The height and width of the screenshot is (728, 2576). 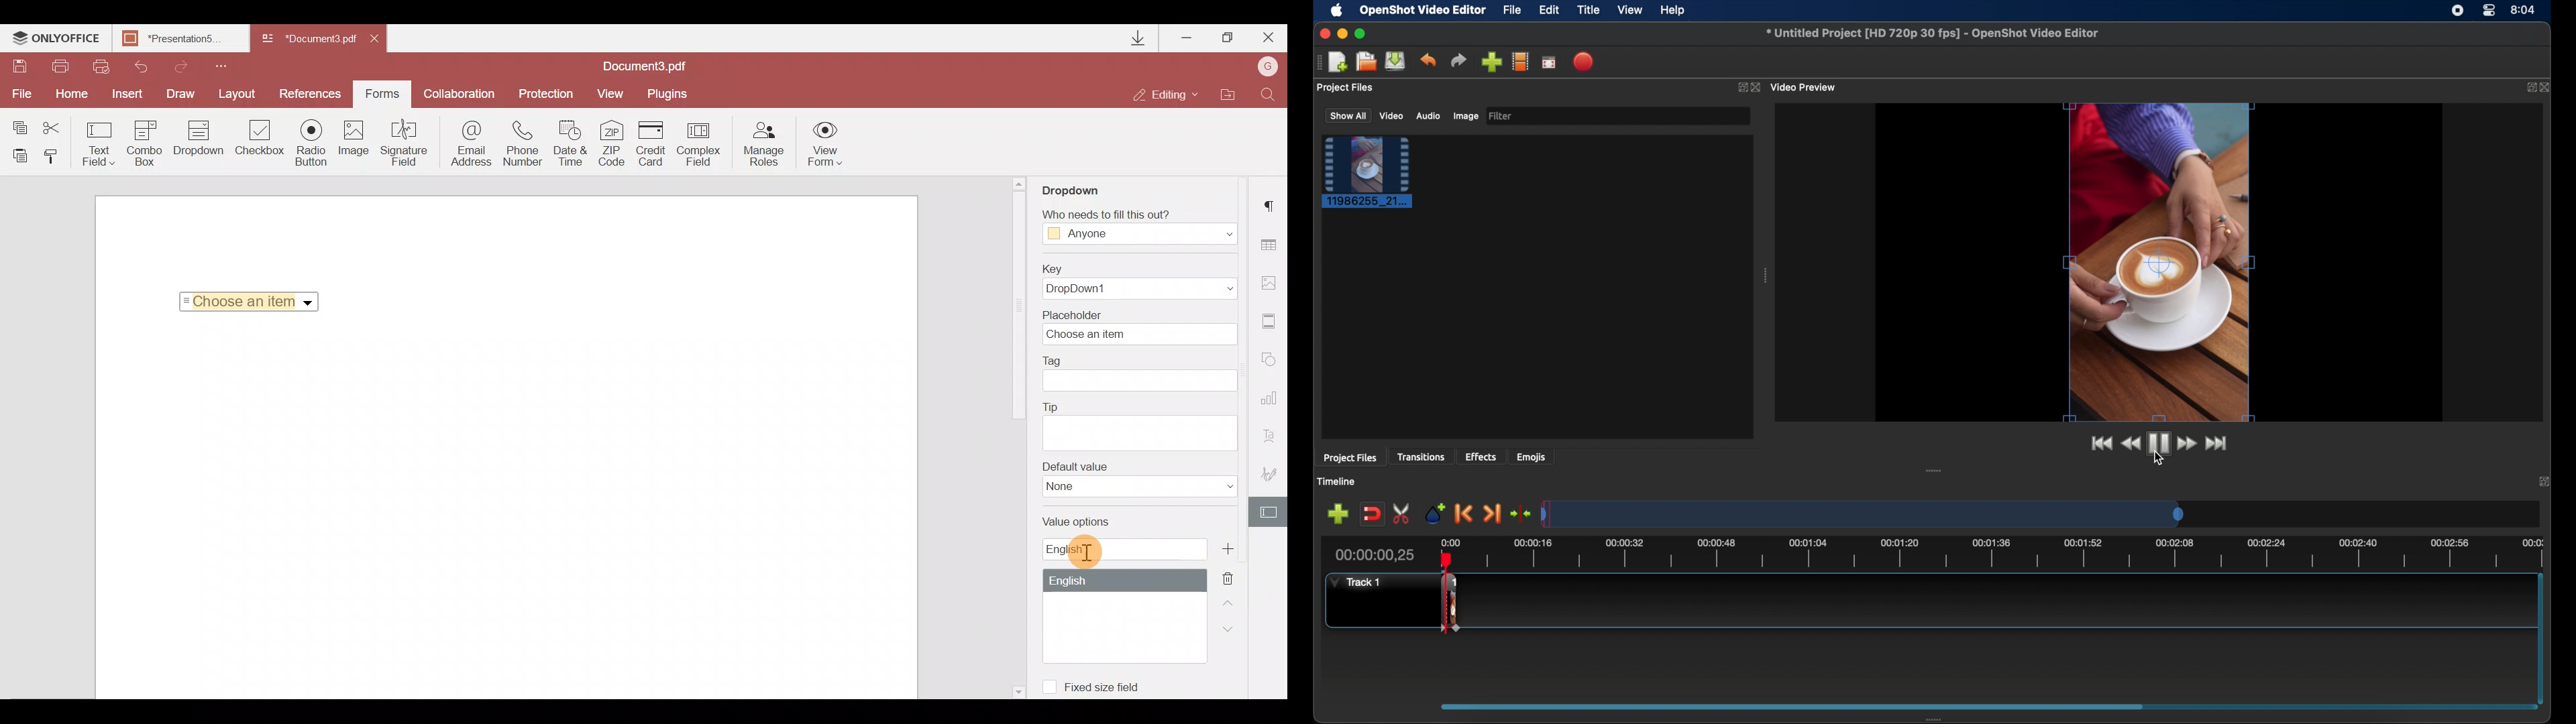 What do you see at coordinates (145, 141) in the screenshot?
I see `Combo box` at bounding box center [145, 141].